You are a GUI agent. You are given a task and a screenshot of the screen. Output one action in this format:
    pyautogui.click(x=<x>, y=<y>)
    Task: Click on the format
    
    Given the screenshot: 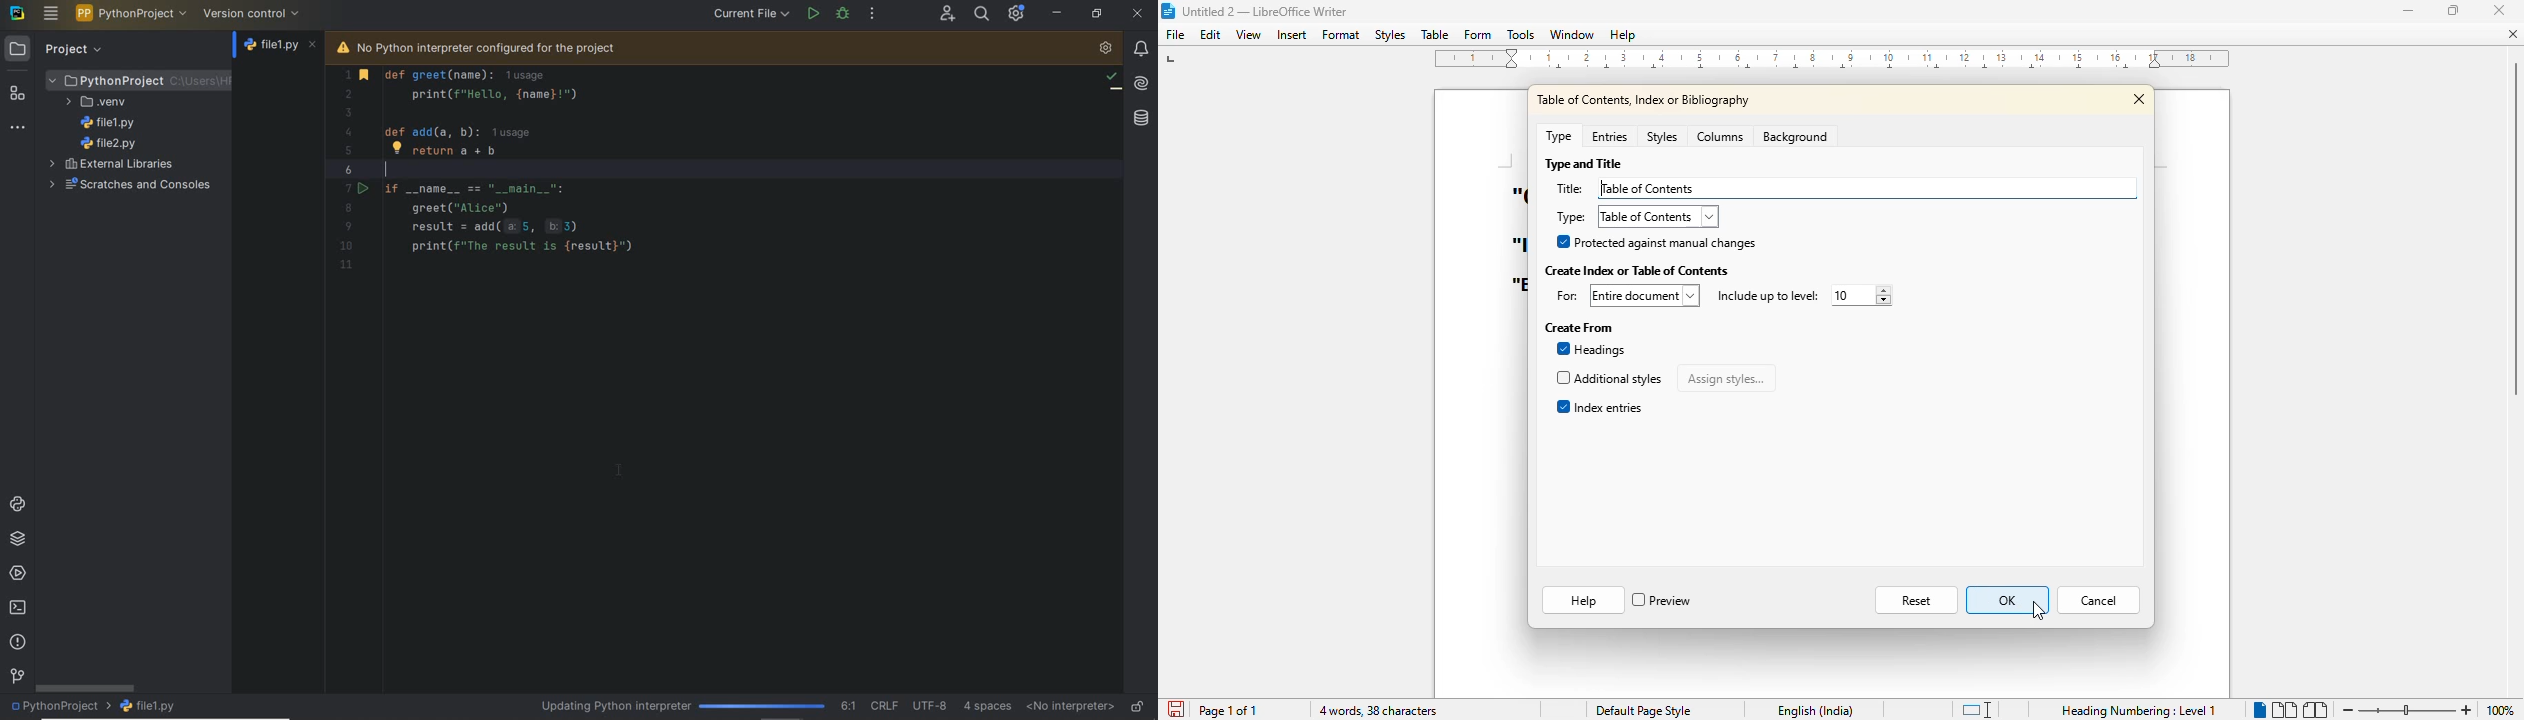 What is the action you would take?
    pyautogui.click(x=1340, y=34)
    